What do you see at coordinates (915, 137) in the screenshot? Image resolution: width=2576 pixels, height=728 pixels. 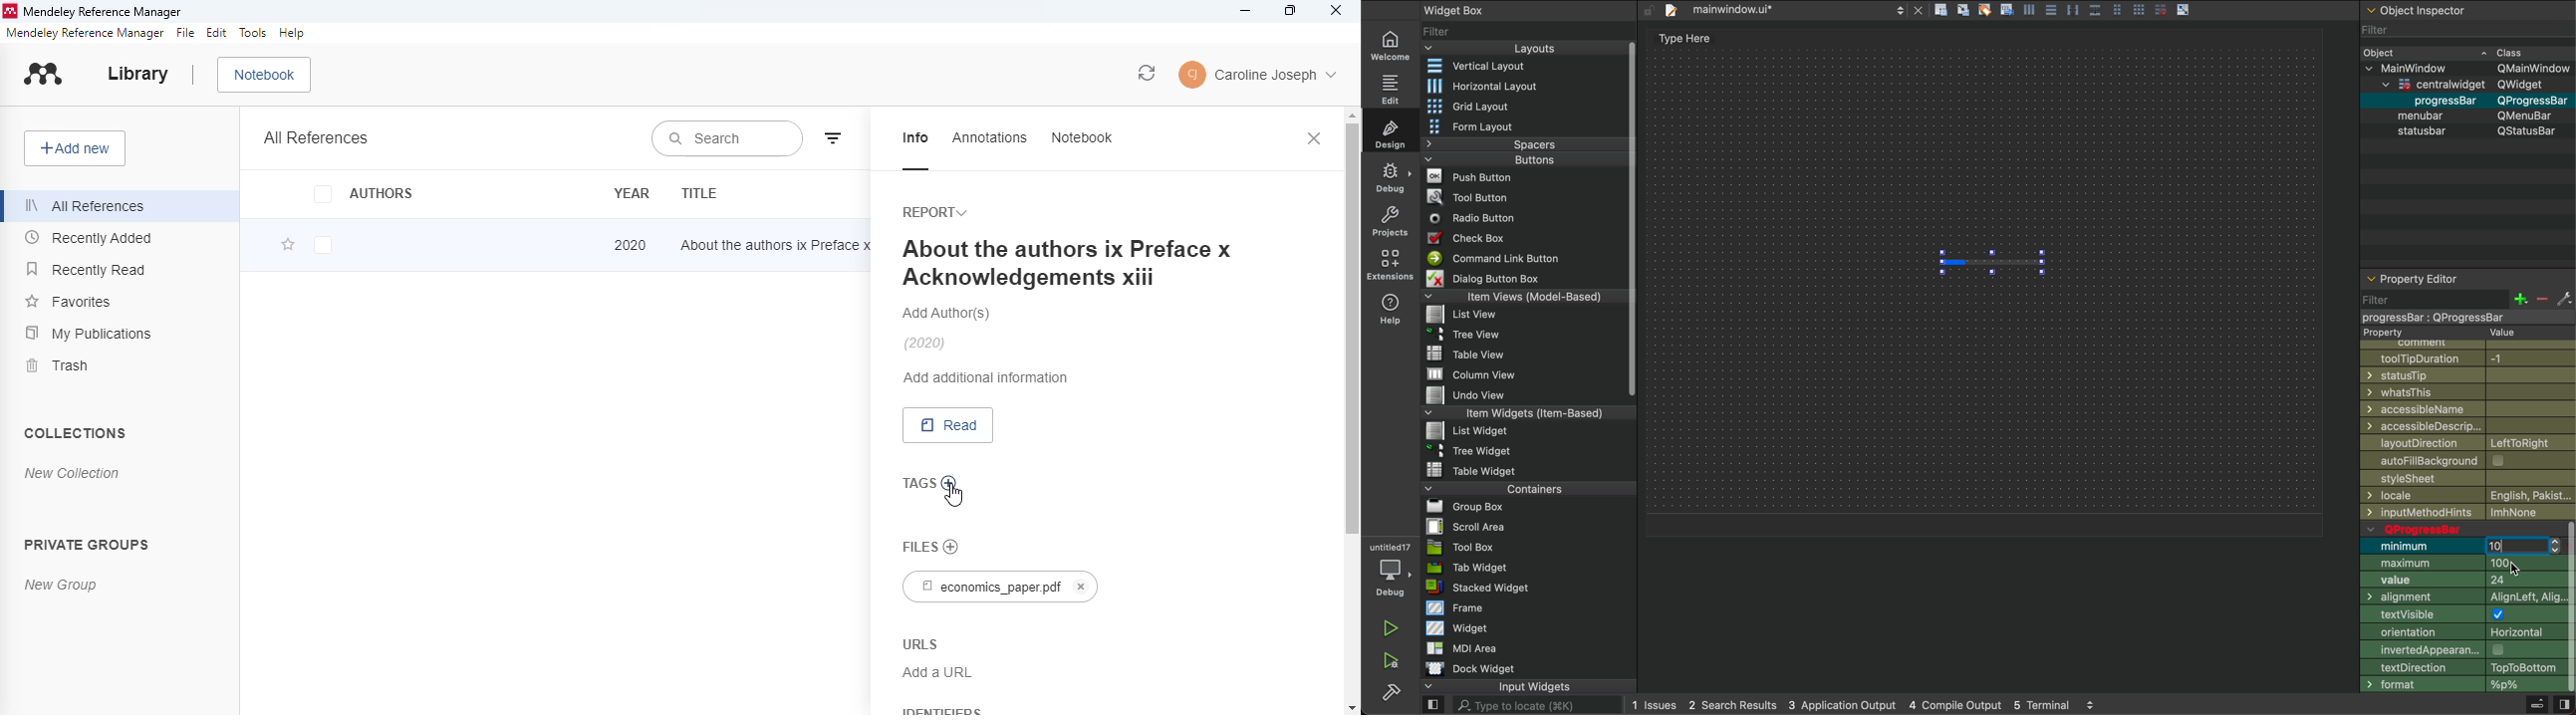 I see `info` at bounding box center [915, 137].